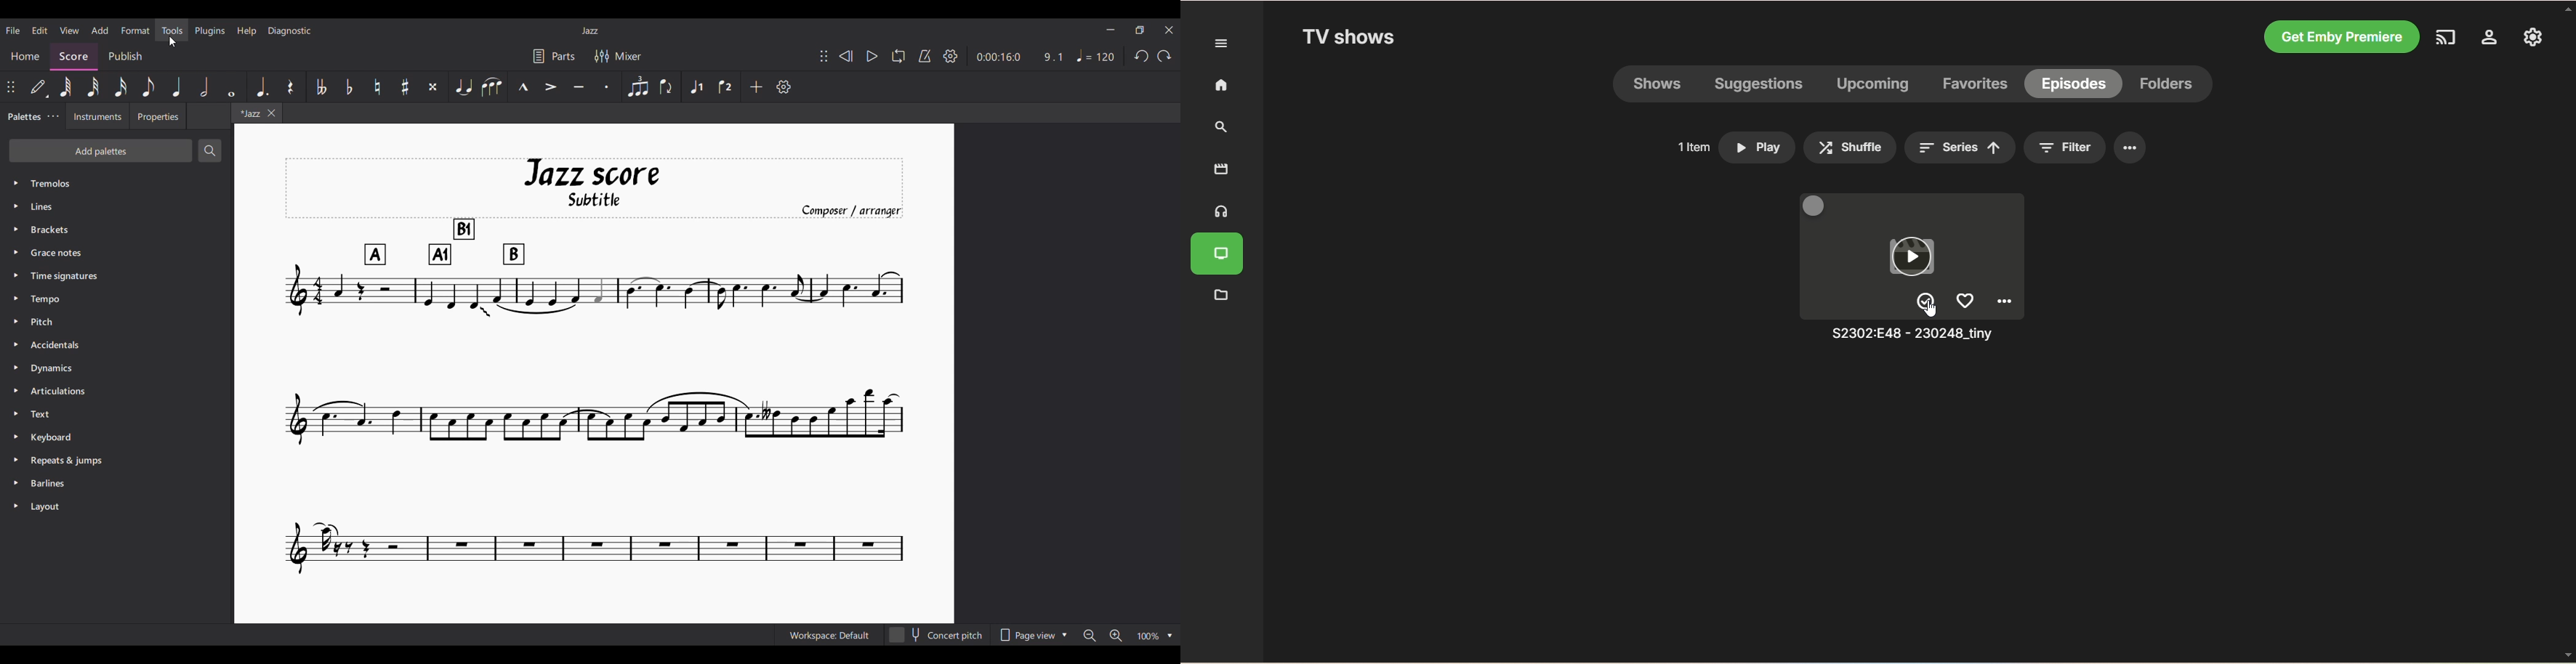 The width and height of the screenshot is (2576, 672). Describe the element at coordinates (618, 57) in the screenshot. I see `Mixer settings` at that location.